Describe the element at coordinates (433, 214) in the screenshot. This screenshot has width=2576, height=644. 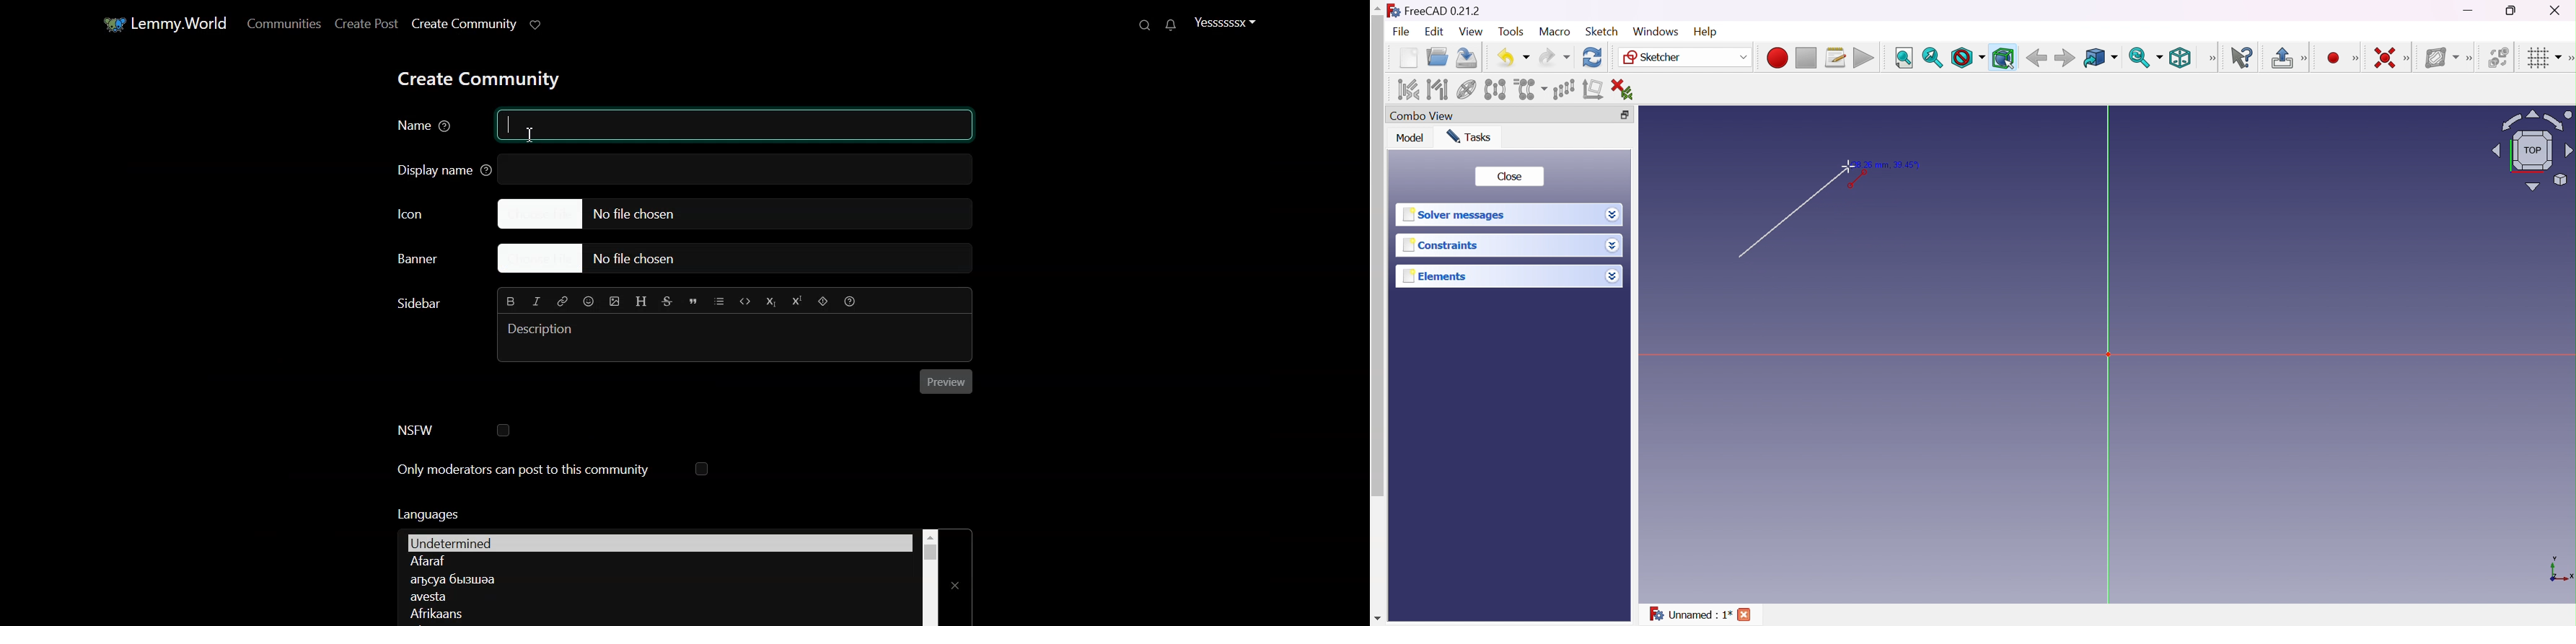
I see `Icon ` at that location.